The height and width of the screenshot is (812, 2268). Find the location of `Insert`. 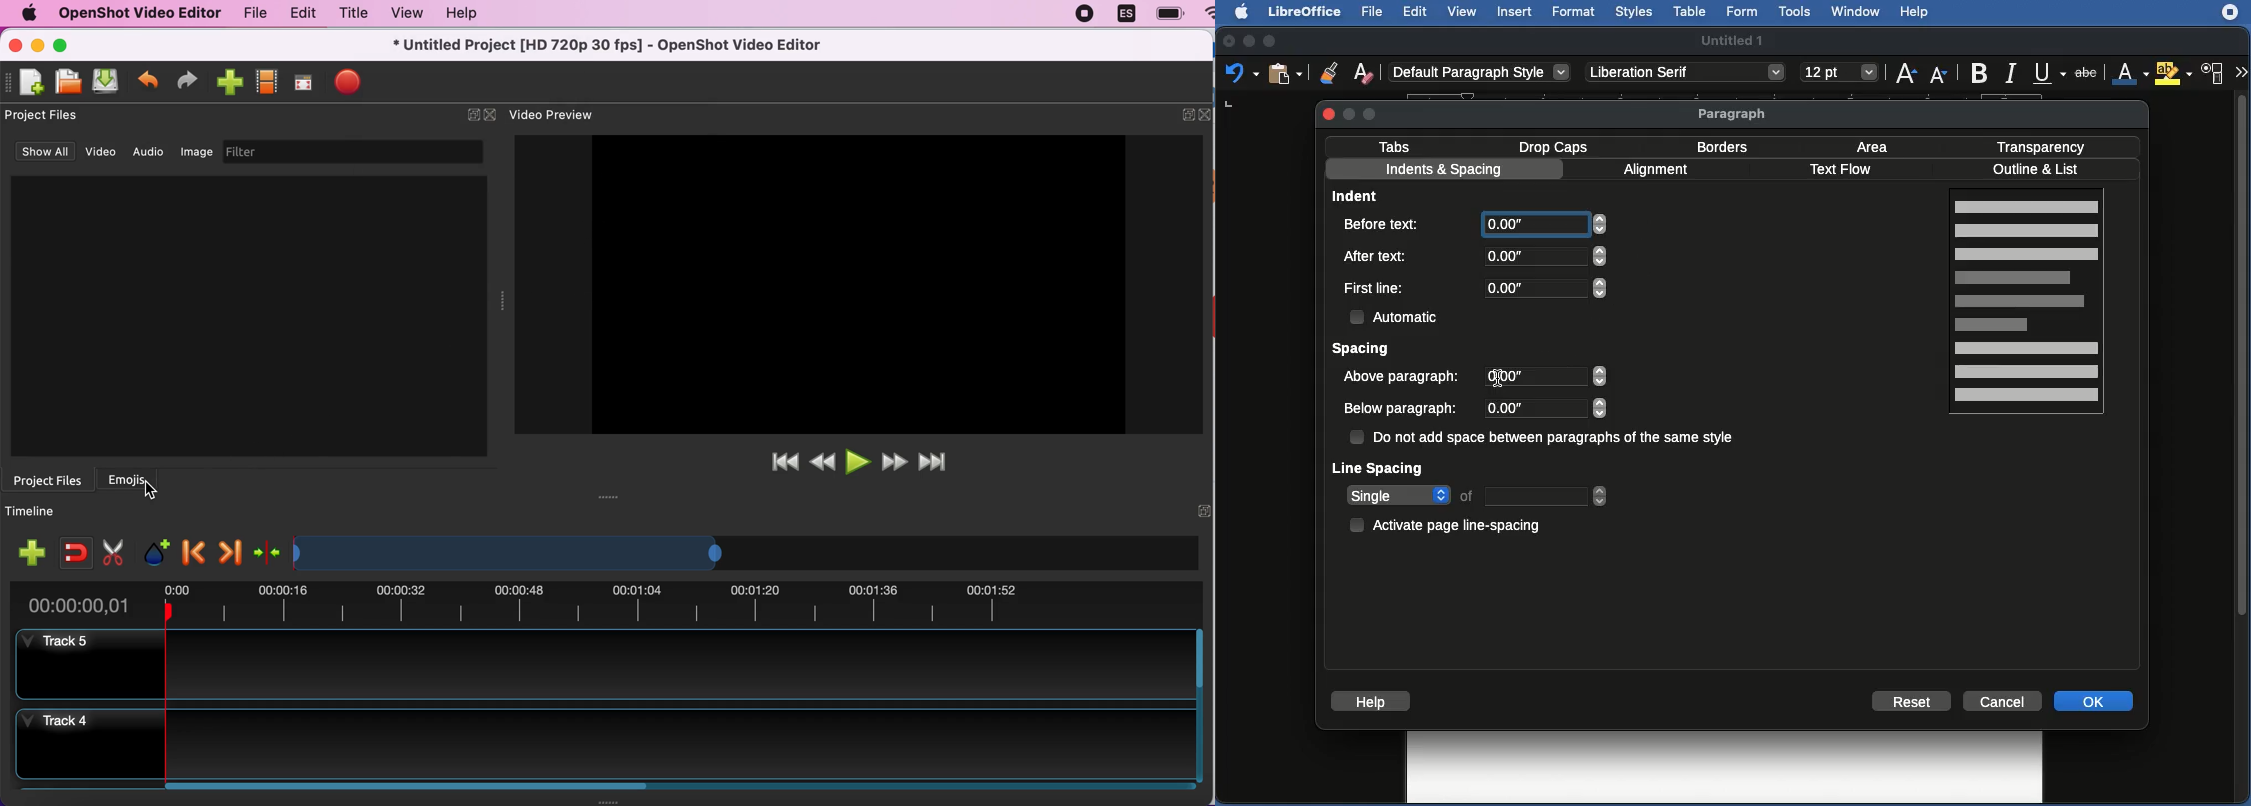

Insert is located at coordinates (1514, 11).